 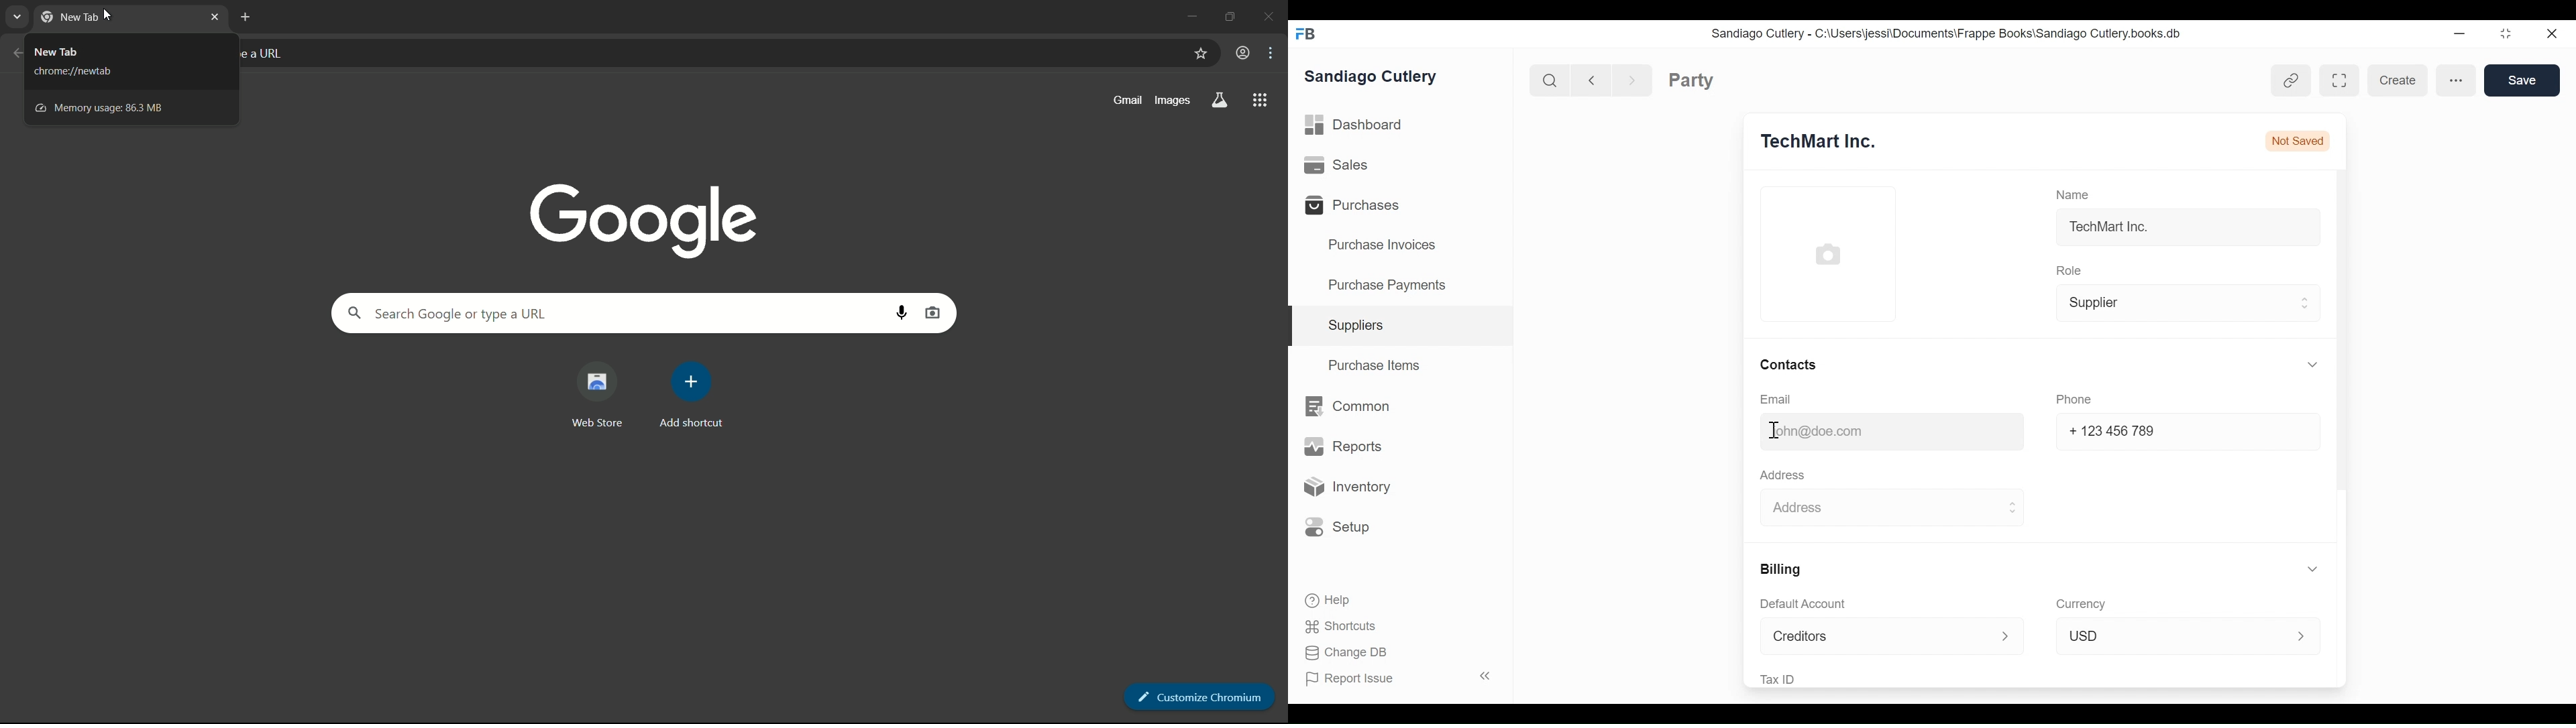 What do you see at coordinates (2292, 80) in the screenshot?
I see `link` at bounding box center [2292, 80].